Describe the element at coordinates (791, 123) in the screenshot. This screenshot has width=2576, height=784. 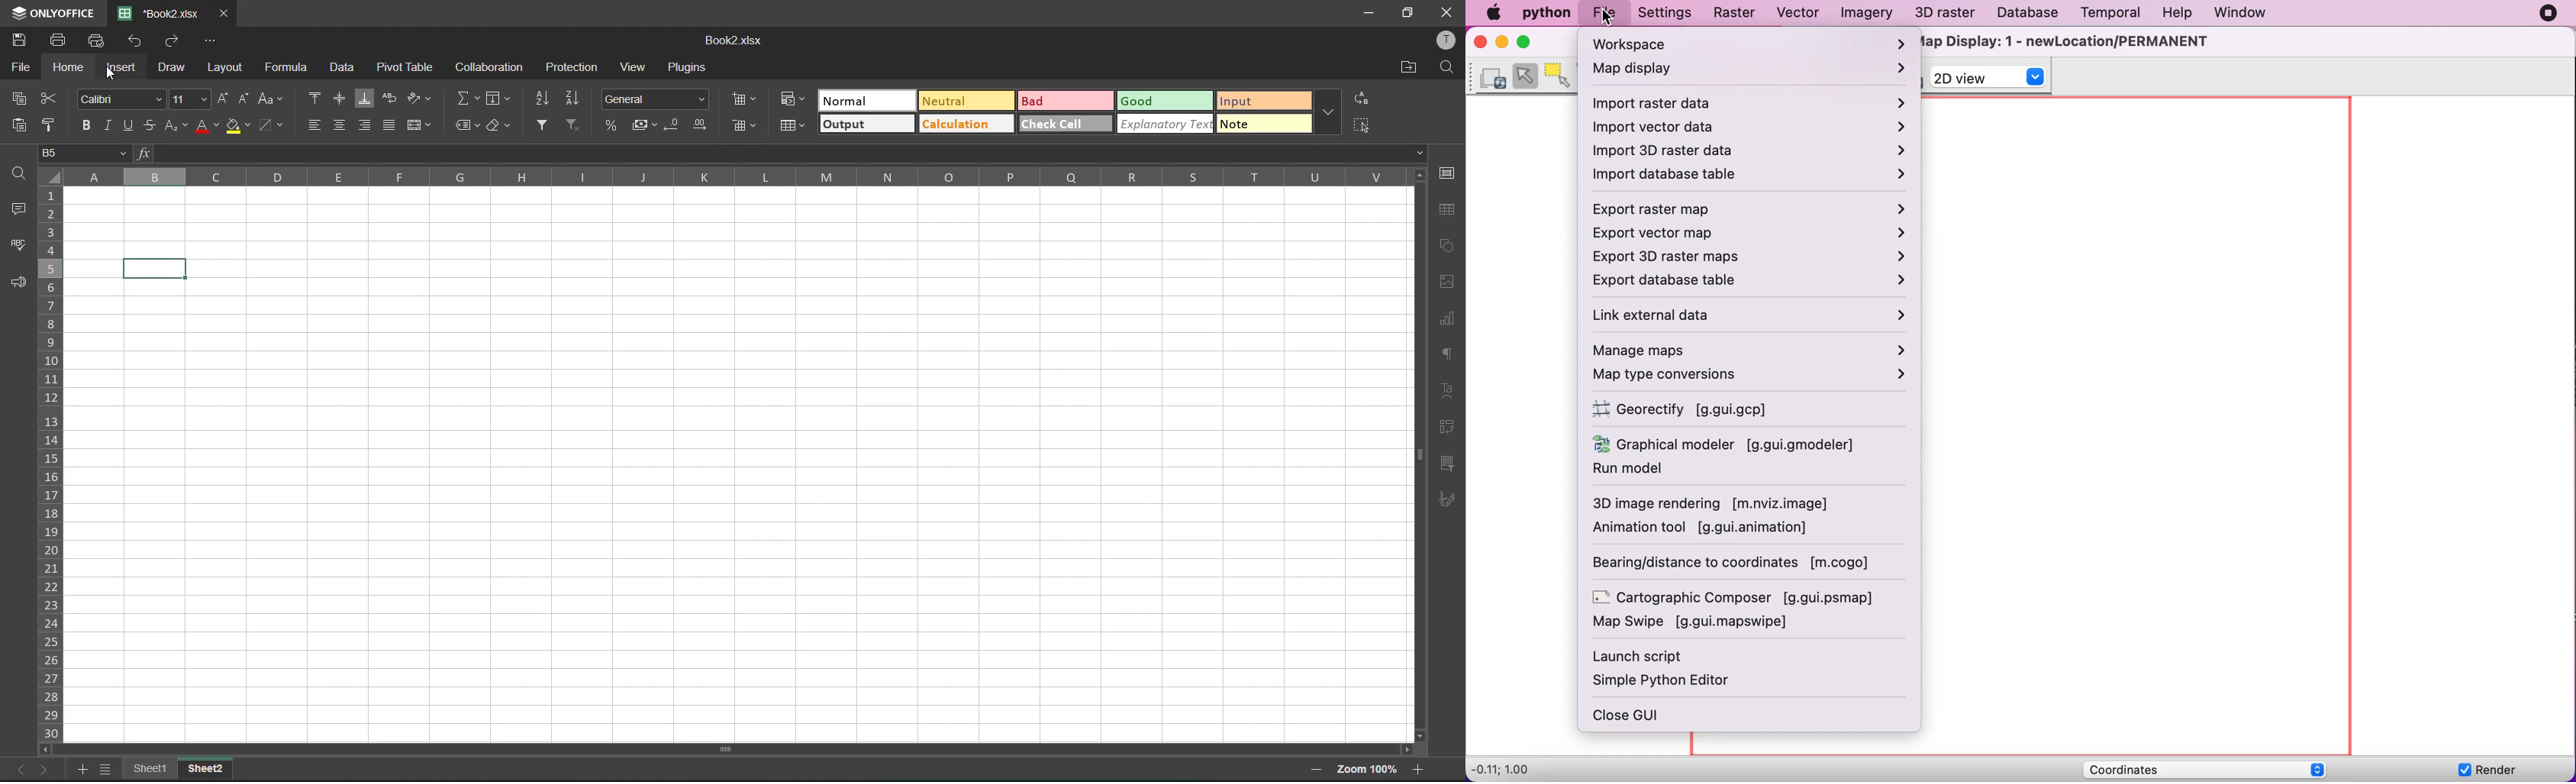
I see `format as table` at that location.